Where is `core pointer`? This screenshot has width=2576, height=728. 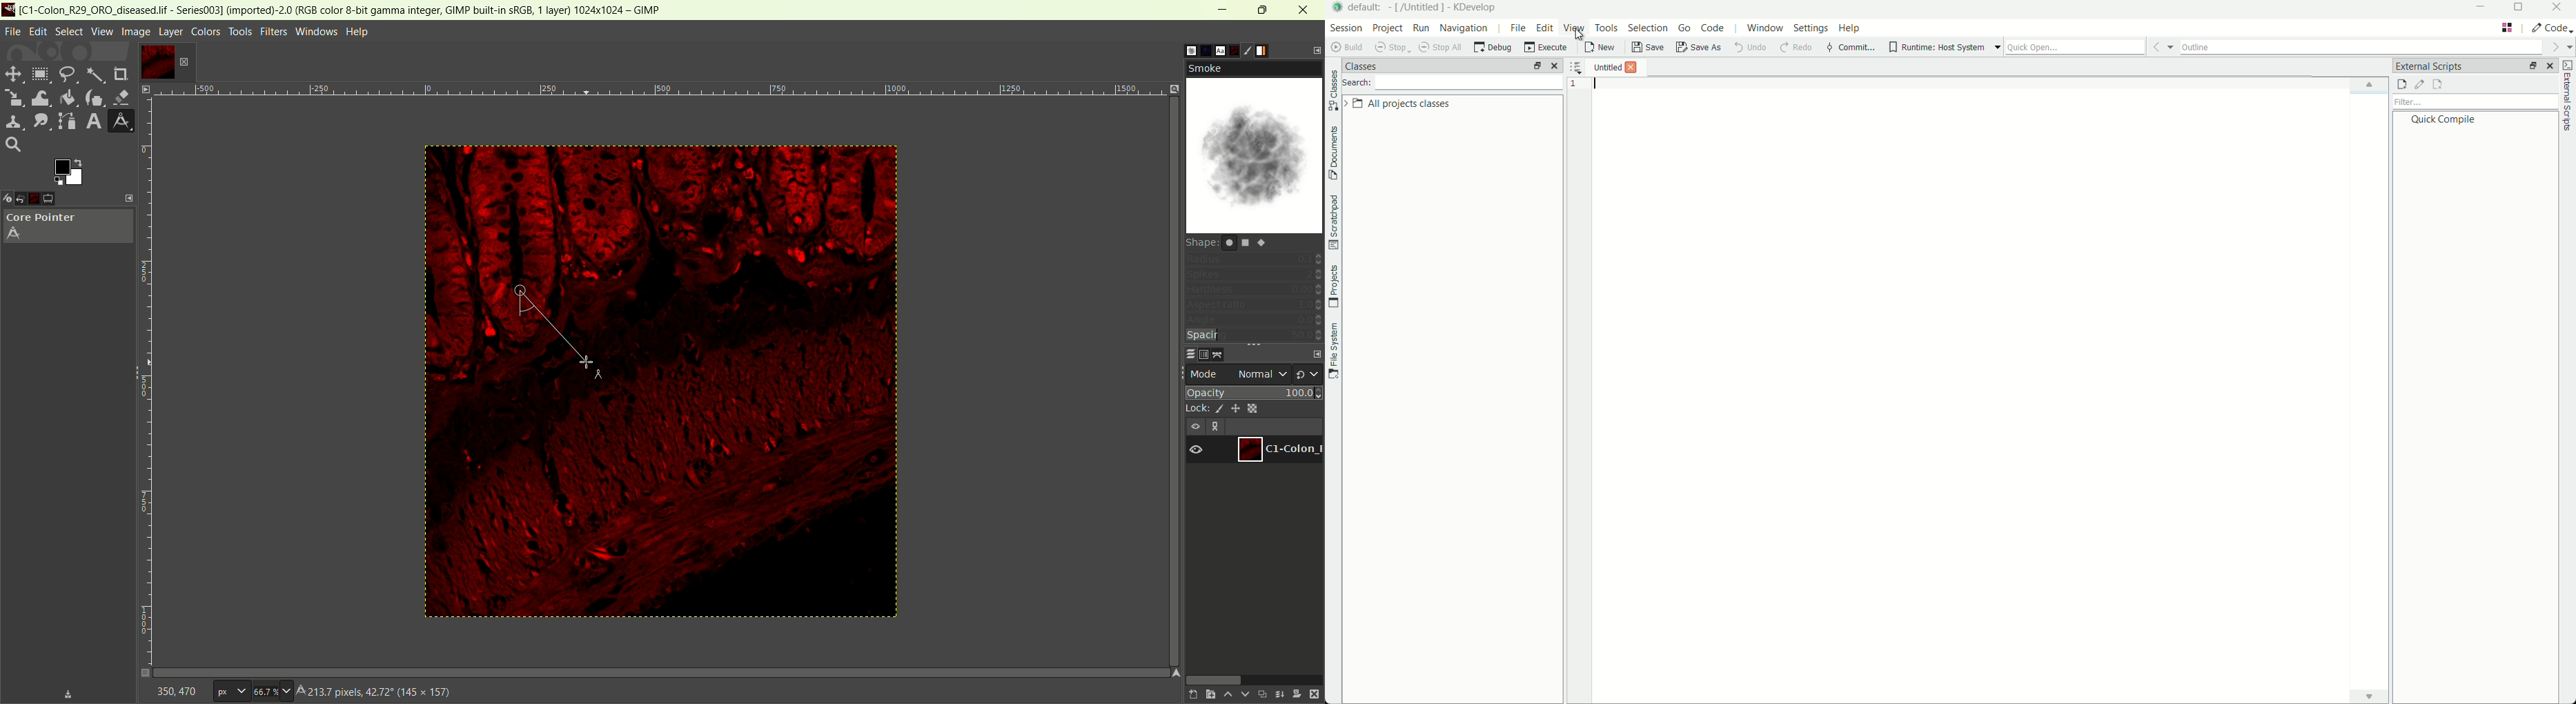 core pointer is located at coordinates (68, 228).